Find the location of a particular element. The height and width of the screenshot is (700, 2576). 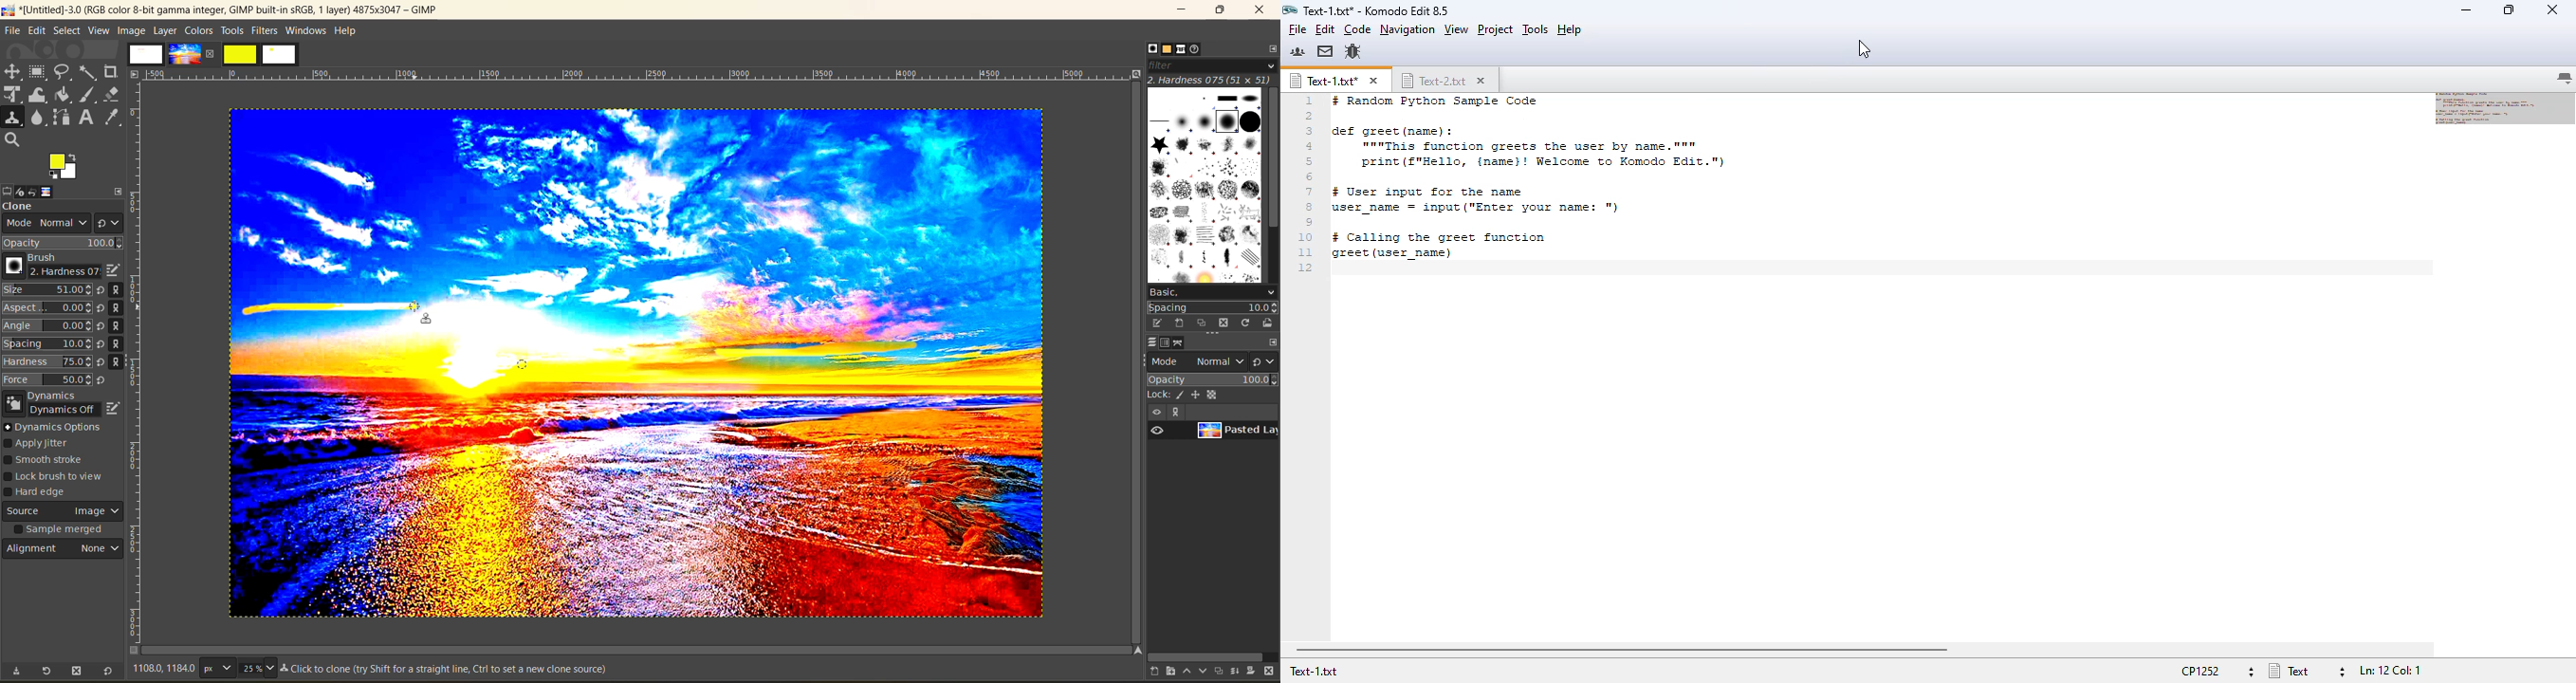

rectangle select tool is located at coordinates (39, 72).